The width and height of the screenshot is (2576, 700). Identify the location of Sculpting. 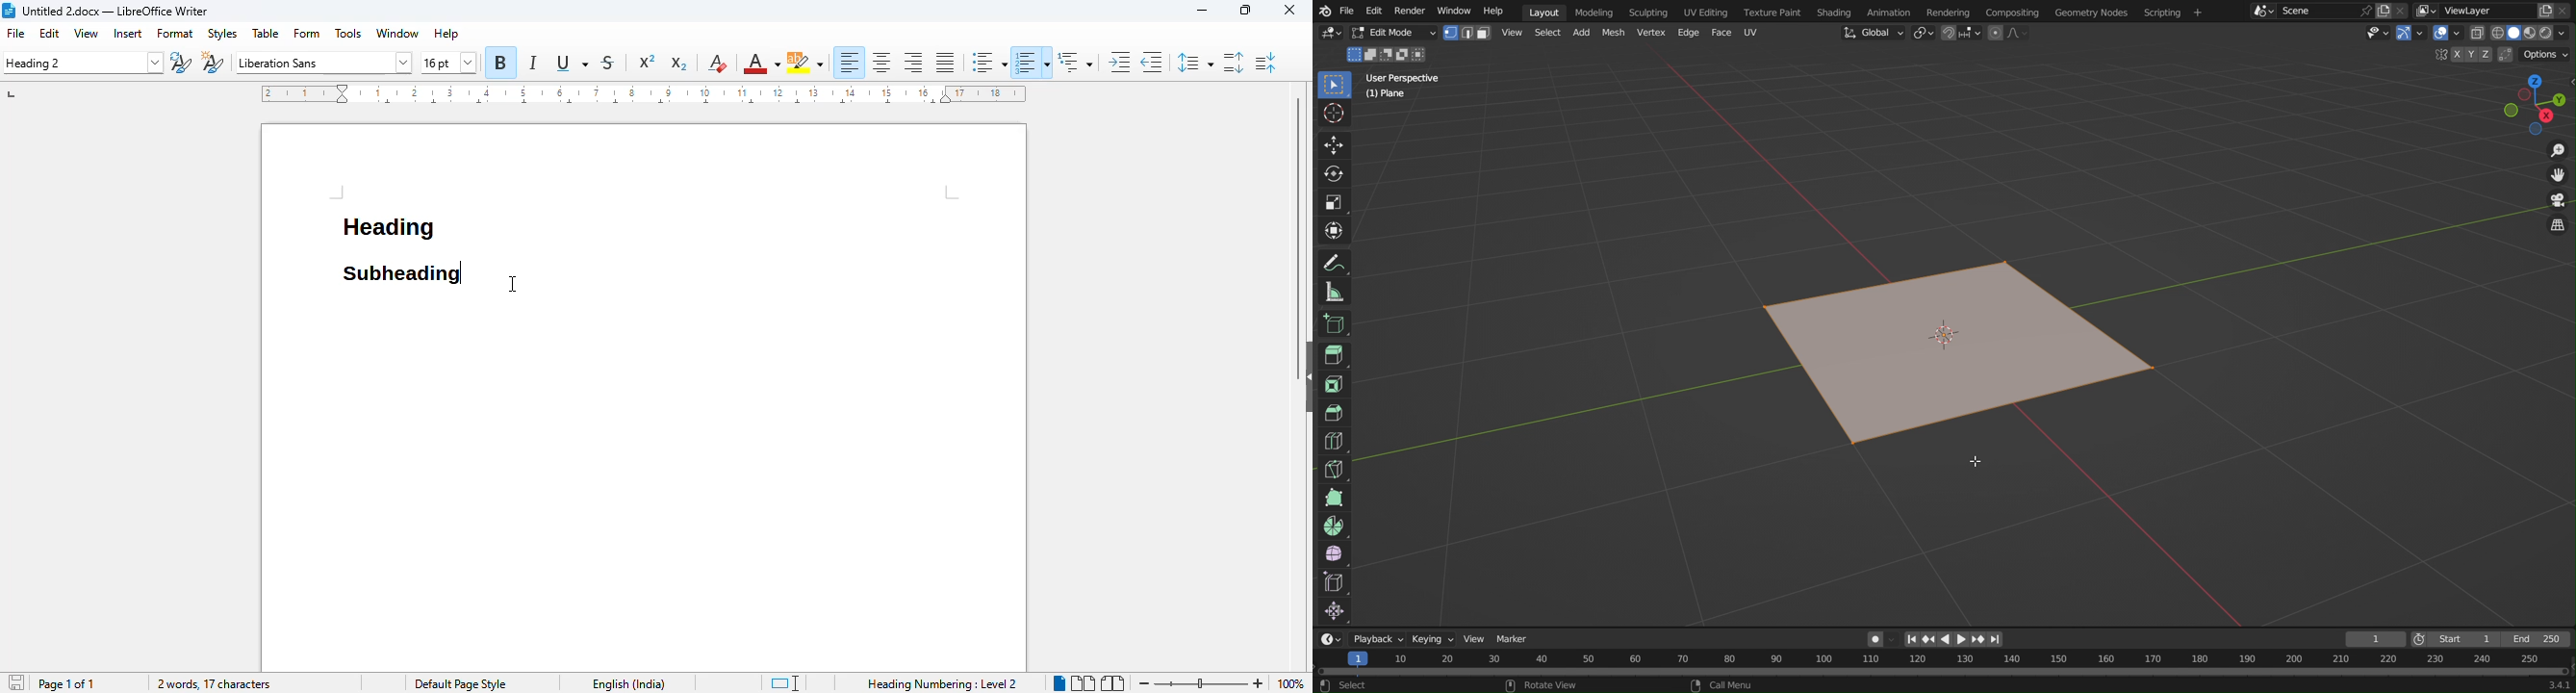
(1648, 11).